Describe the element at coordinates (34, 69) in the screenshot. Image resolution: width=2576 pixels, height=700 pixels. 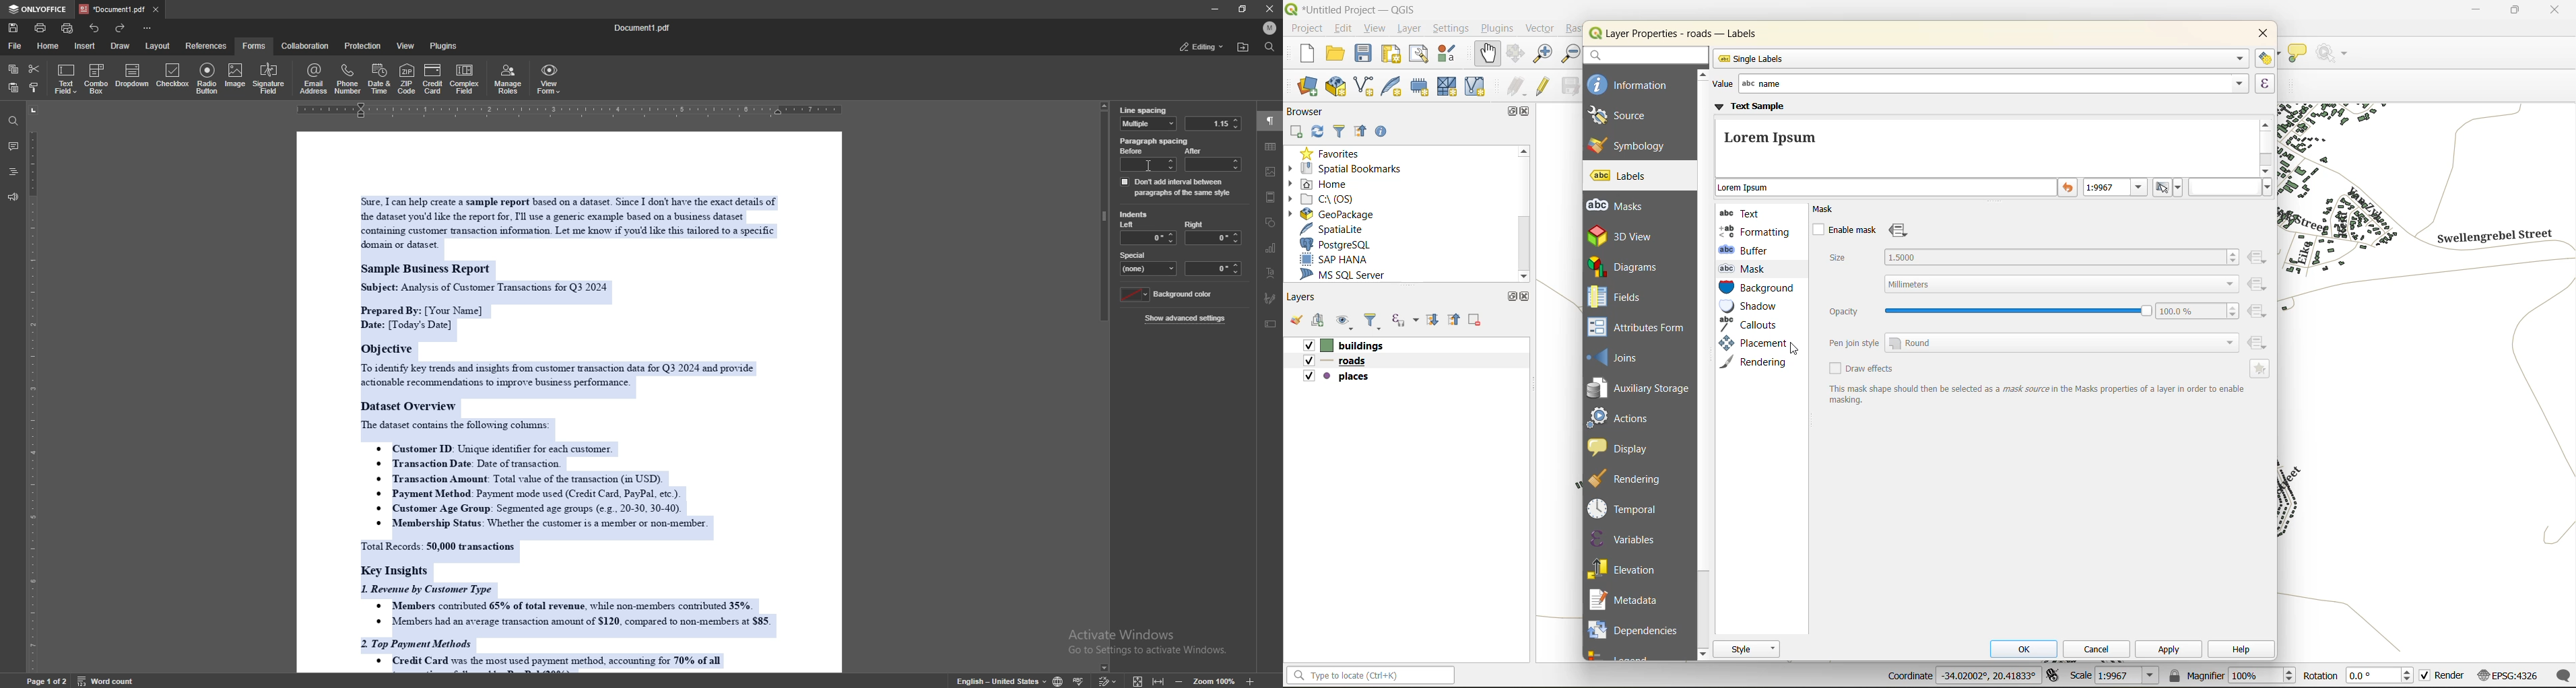
I see `cut` at that location.